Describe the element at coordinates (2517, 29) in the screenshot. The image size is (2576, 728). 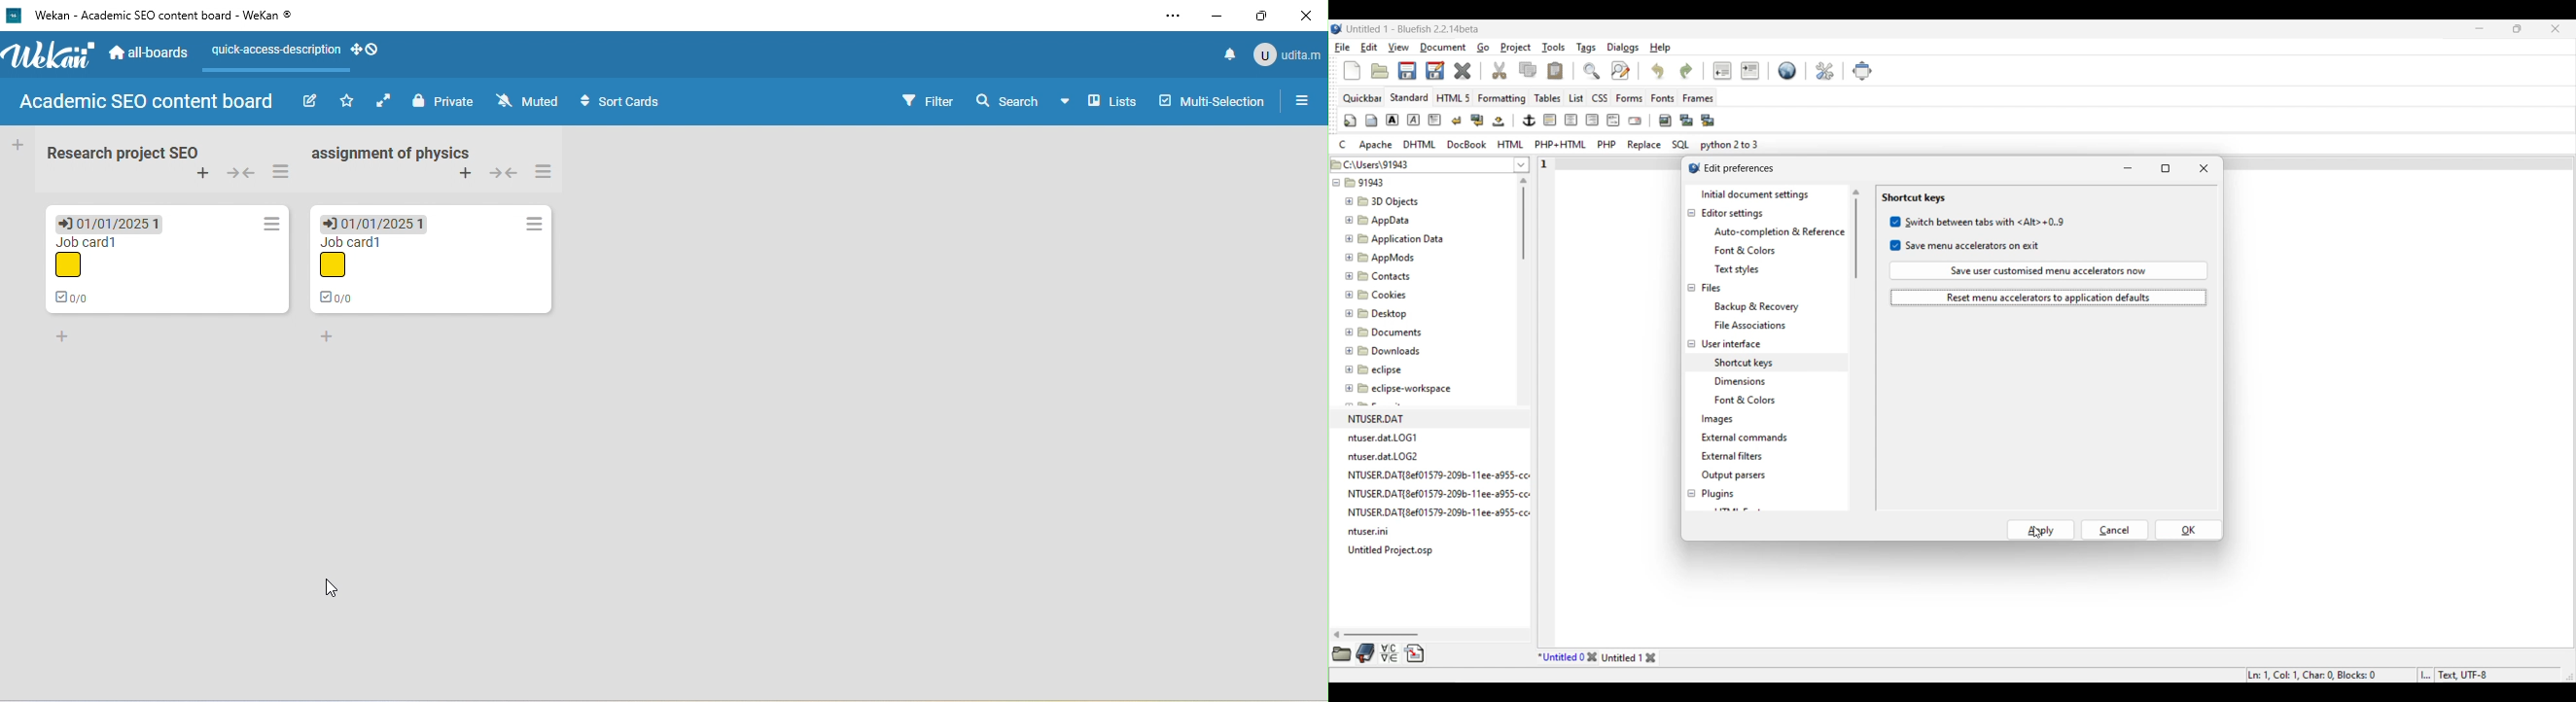
I see `Show in smaller tab` at that location.